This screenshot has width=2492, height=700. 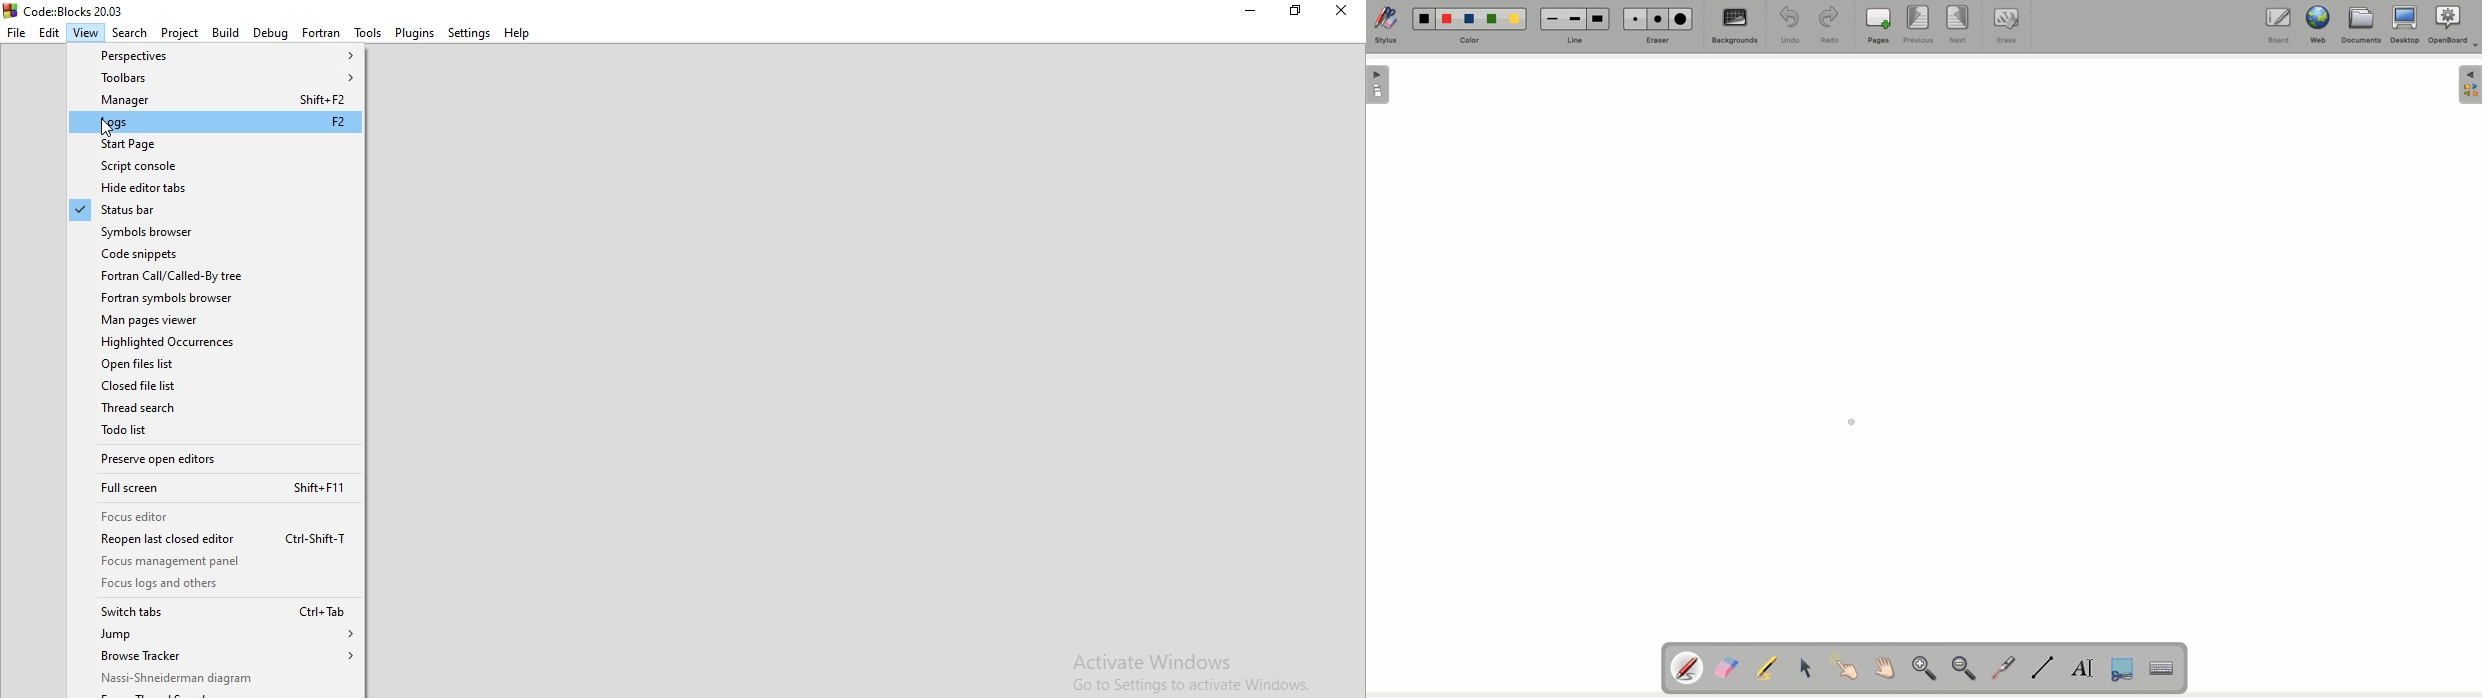 What do you see at coordinates (218, 430) in the screenshot?
I see `Todo list` at bounding box center [218, 430].